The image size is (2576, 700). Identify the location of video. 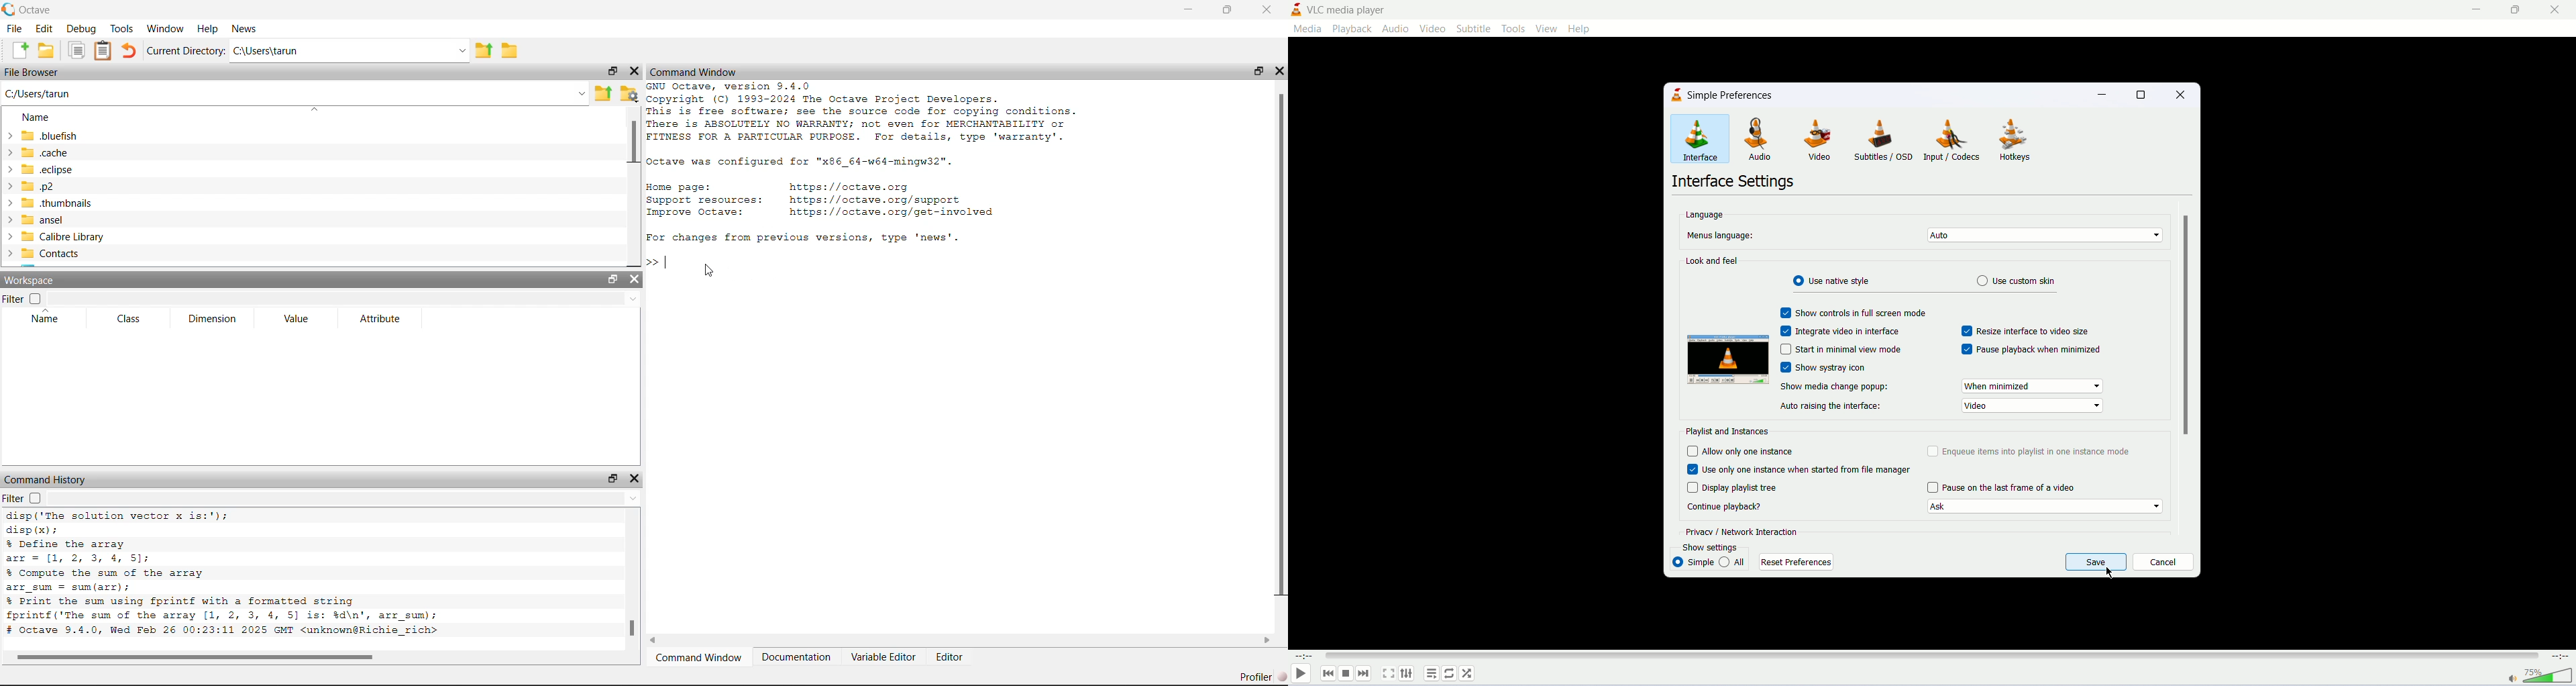
(1434, 28).